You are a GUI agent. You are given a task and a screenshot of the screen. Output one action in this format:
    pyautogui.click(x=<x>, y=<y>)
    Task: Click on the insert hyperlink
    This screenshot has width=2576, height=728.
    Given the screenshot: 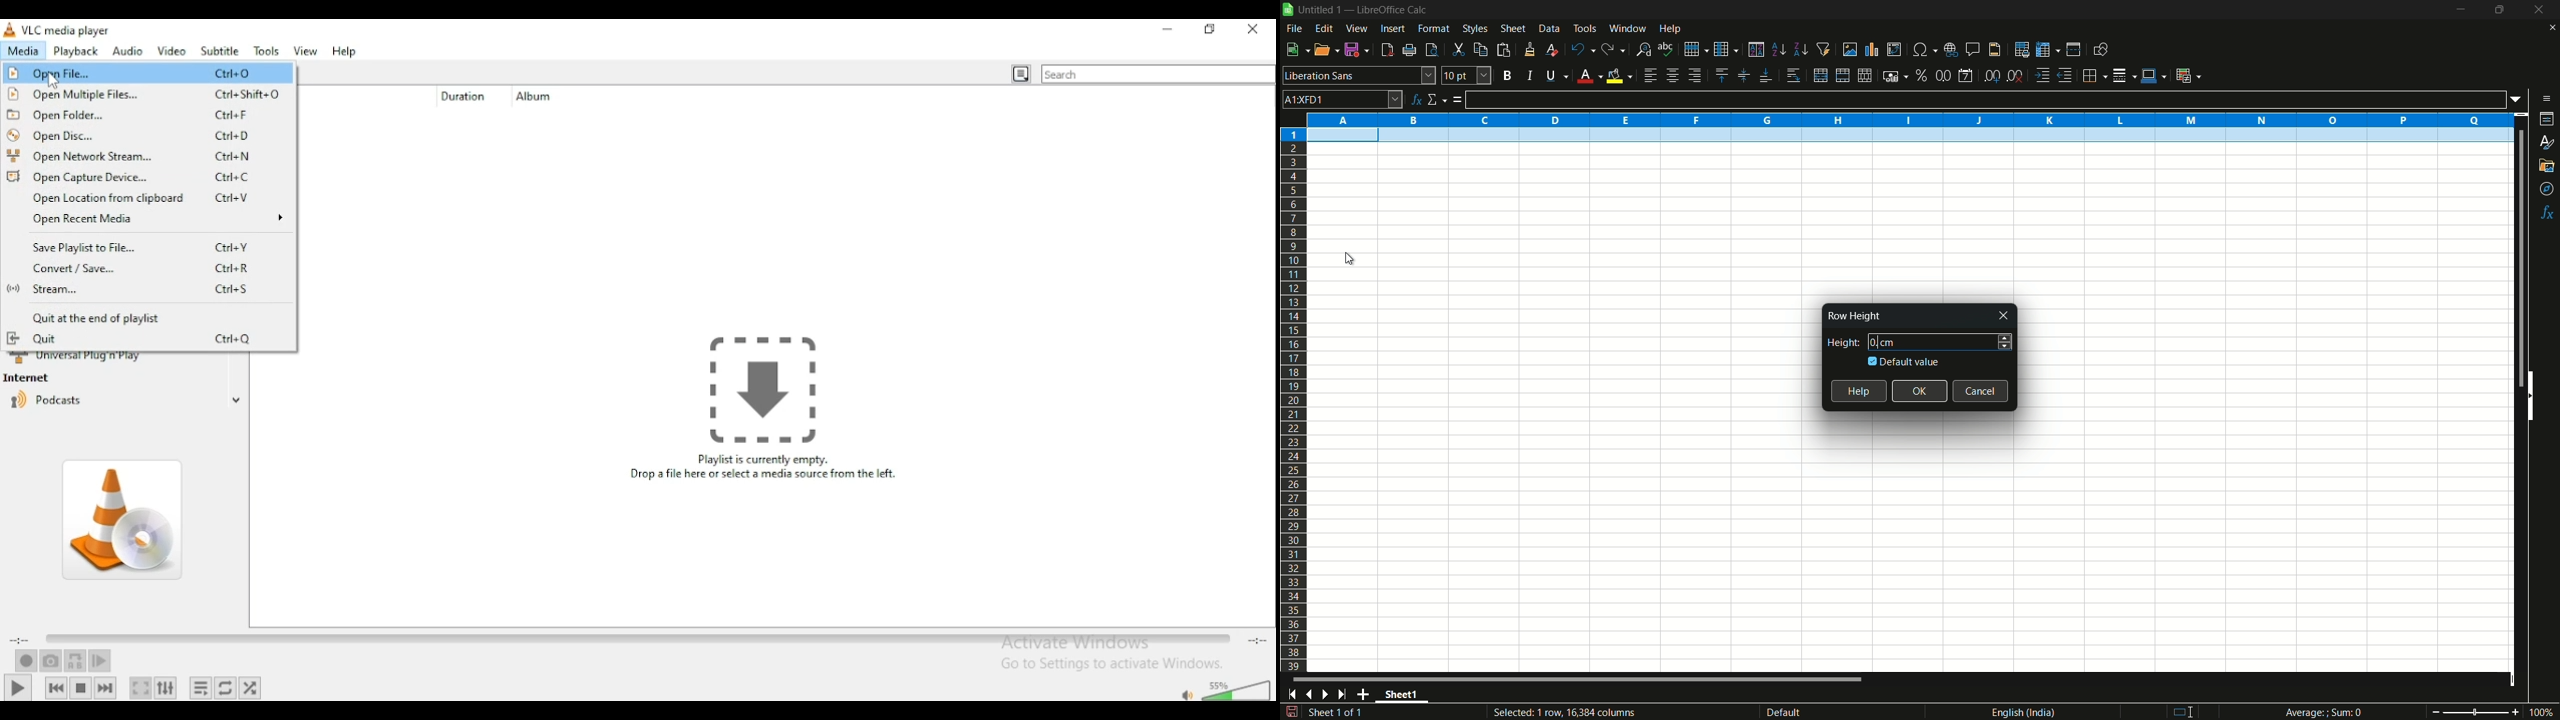 What is the action you would take?
    pyautogui.click(x=1953, y=49)
    